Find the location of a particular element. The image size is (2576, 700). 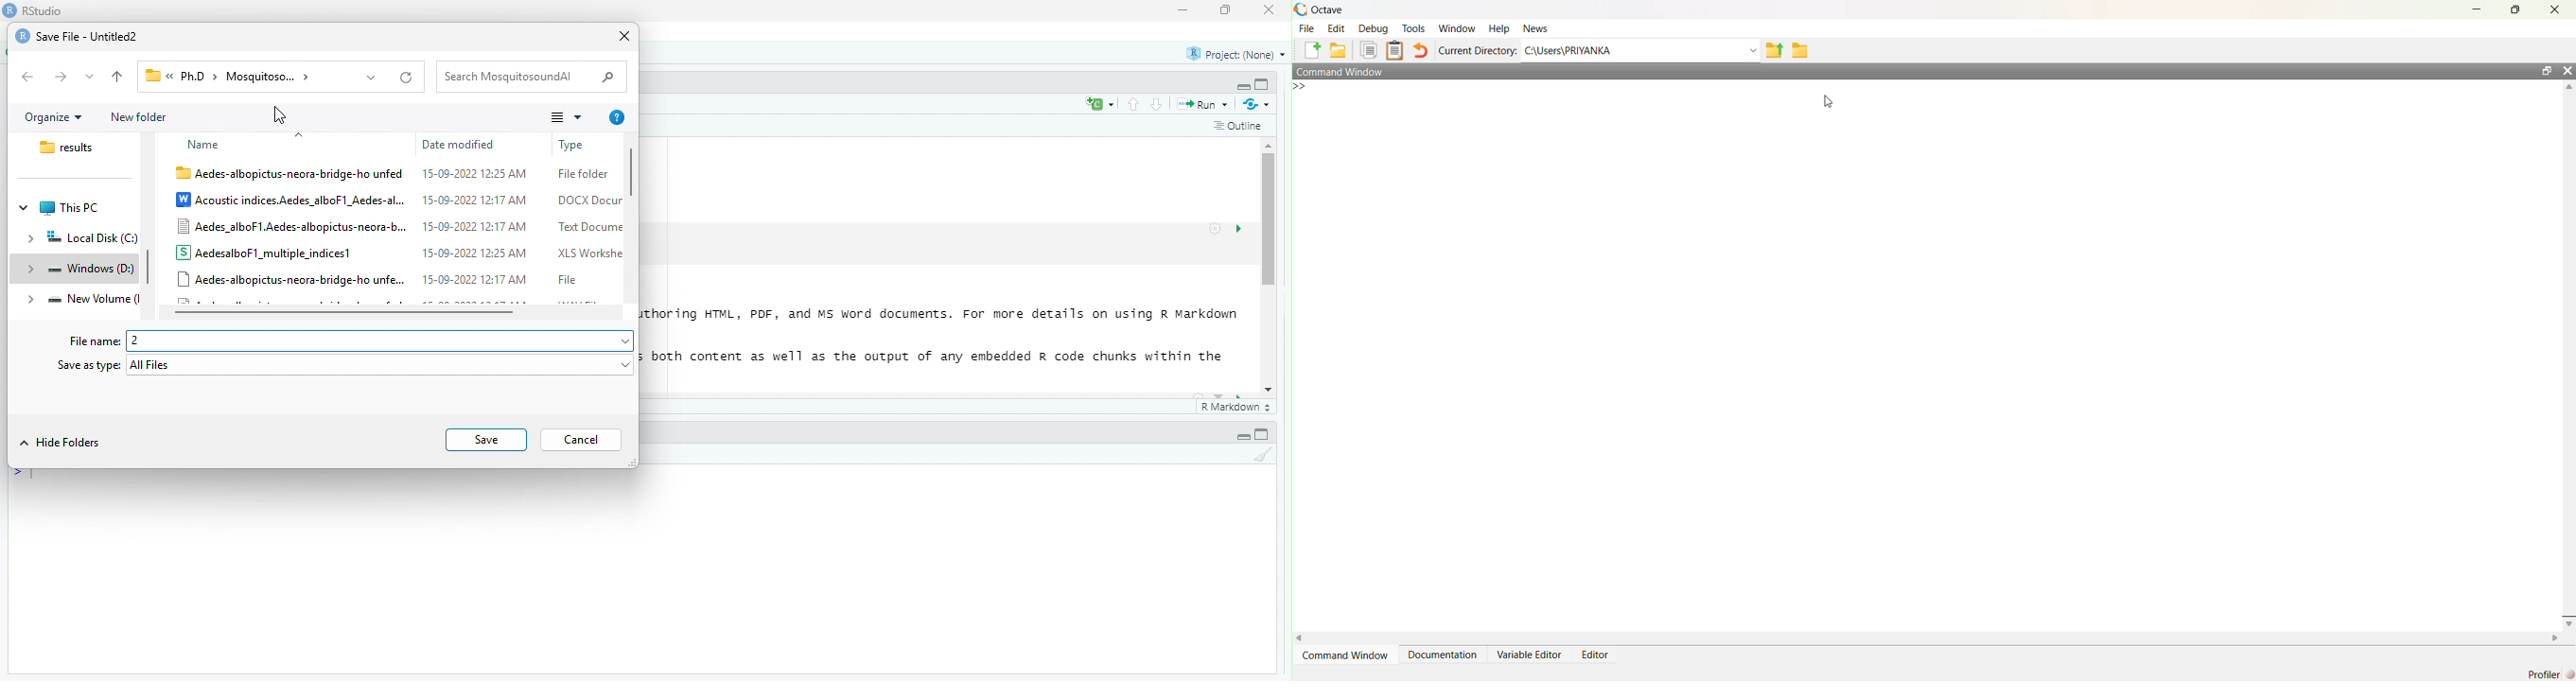

ENter Input is located at coordinates (1305, 89).